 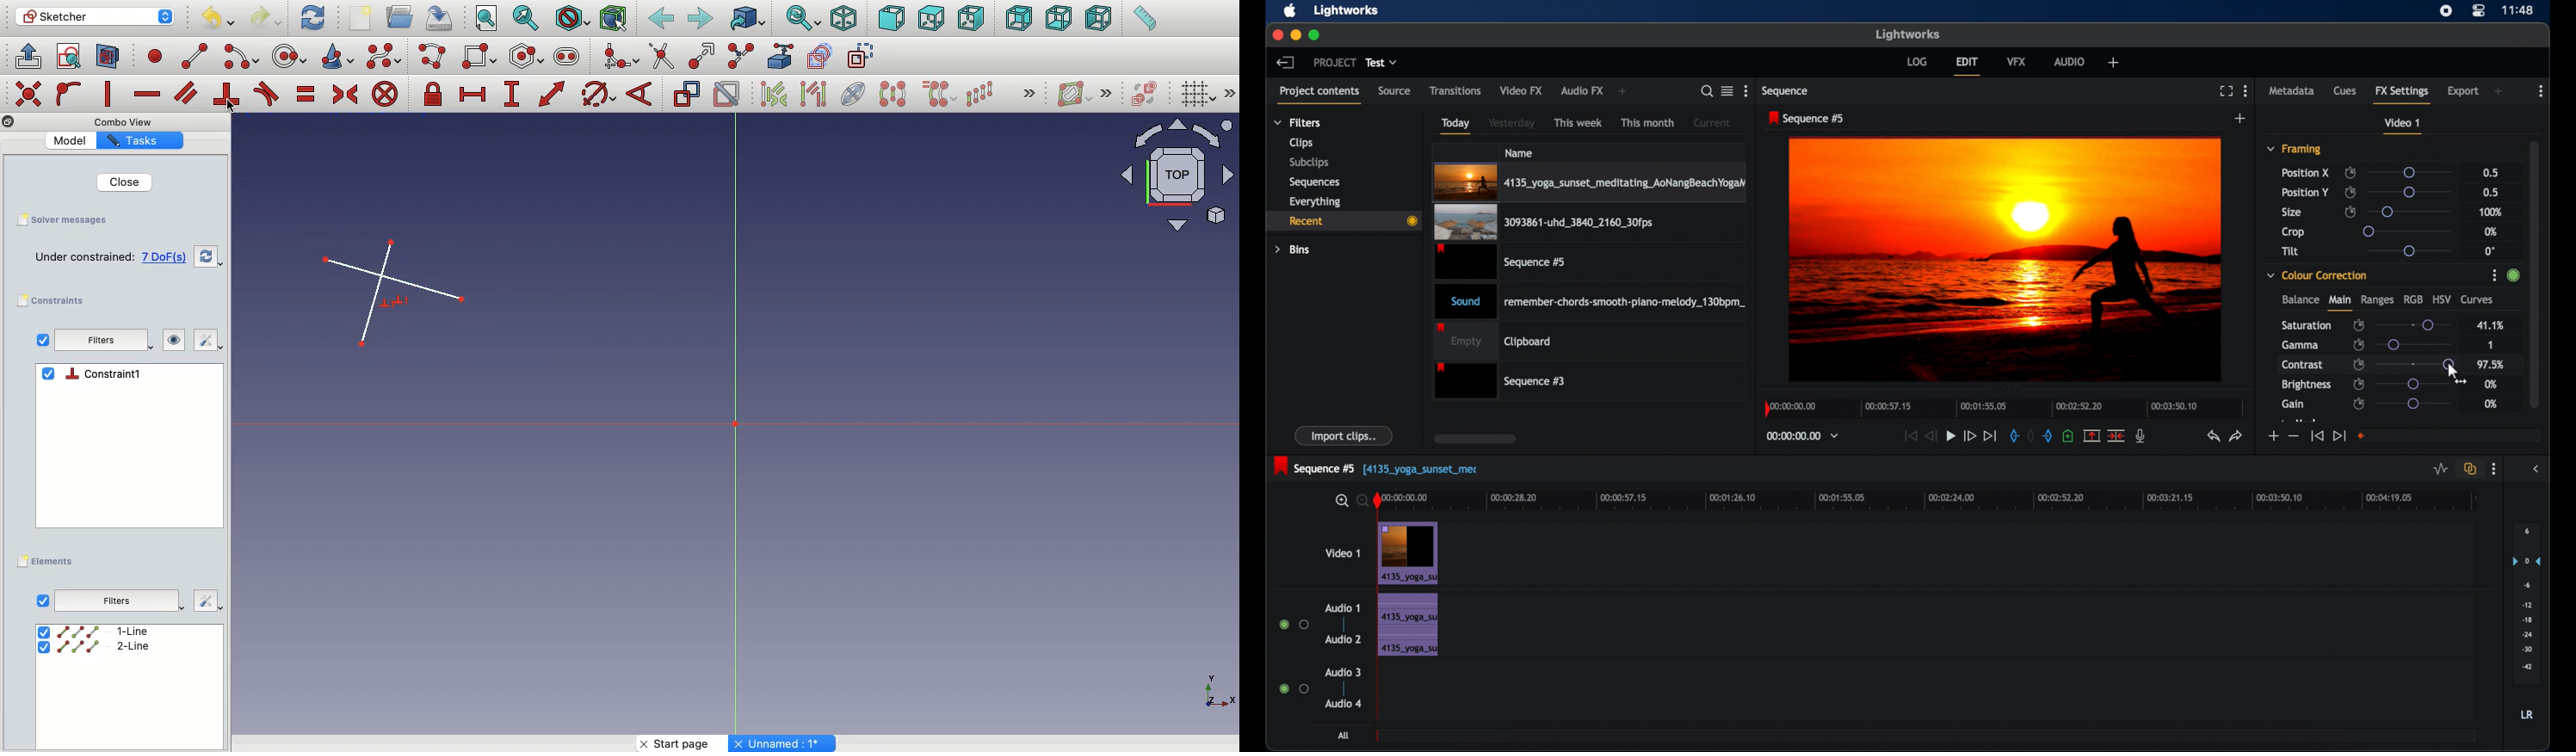 What do you see at coordinates (1099, 20) in the screenshot?
I see `Left` at bounding box center [1099, 20].